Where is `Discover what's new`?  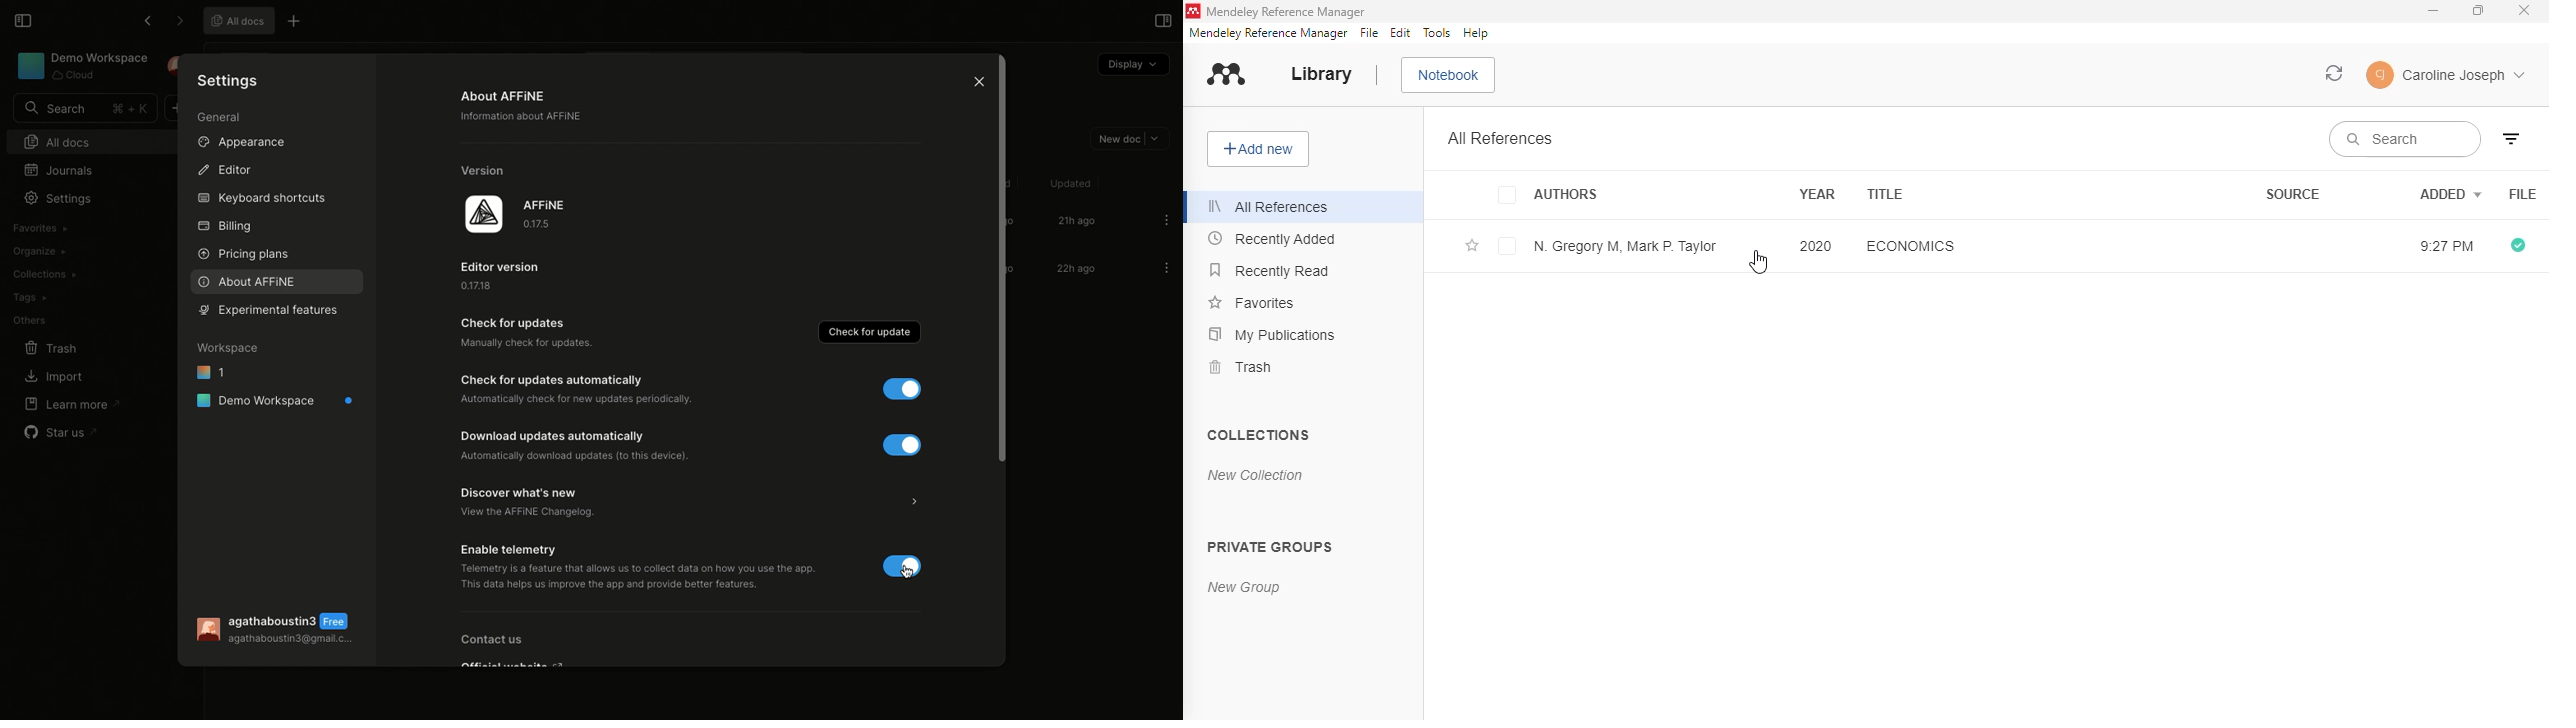
Discover what's new is located at coordinates (695, 504).